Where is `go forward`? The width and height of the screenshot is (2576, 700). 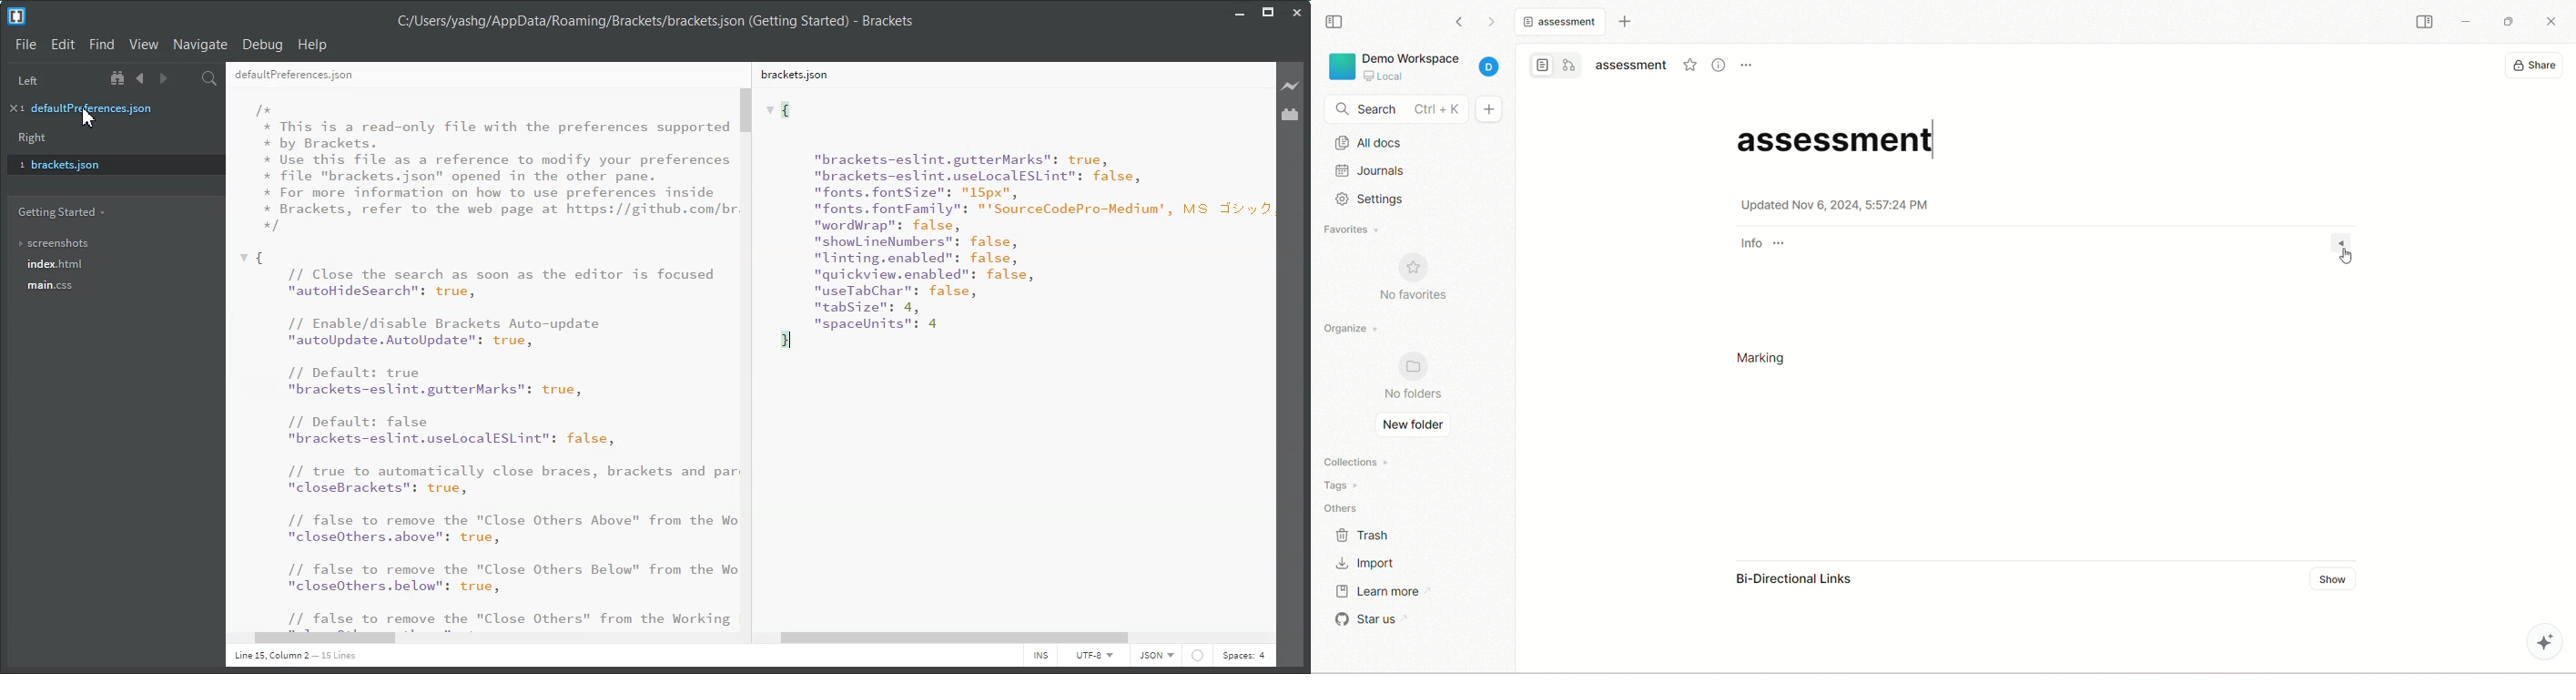
go forward is located at coordinates (1492, 21).